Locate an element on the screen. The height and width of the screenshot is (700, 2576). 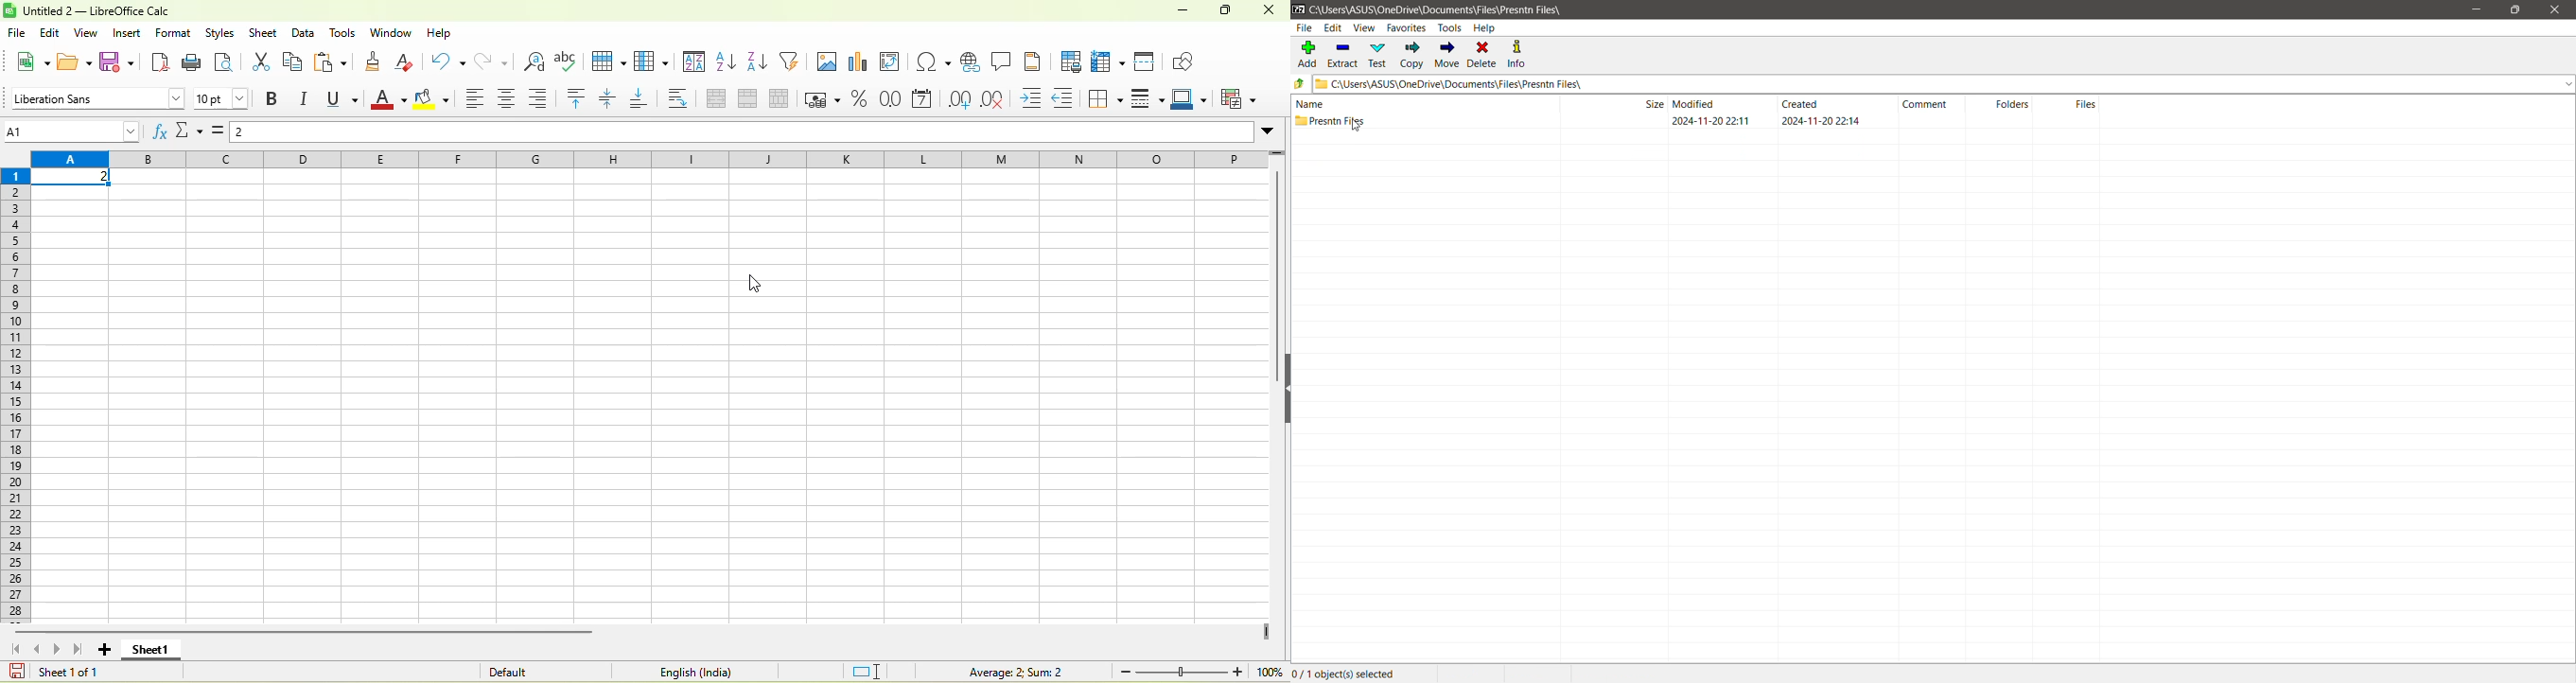
format as percent is located at coordinates (864, 100).